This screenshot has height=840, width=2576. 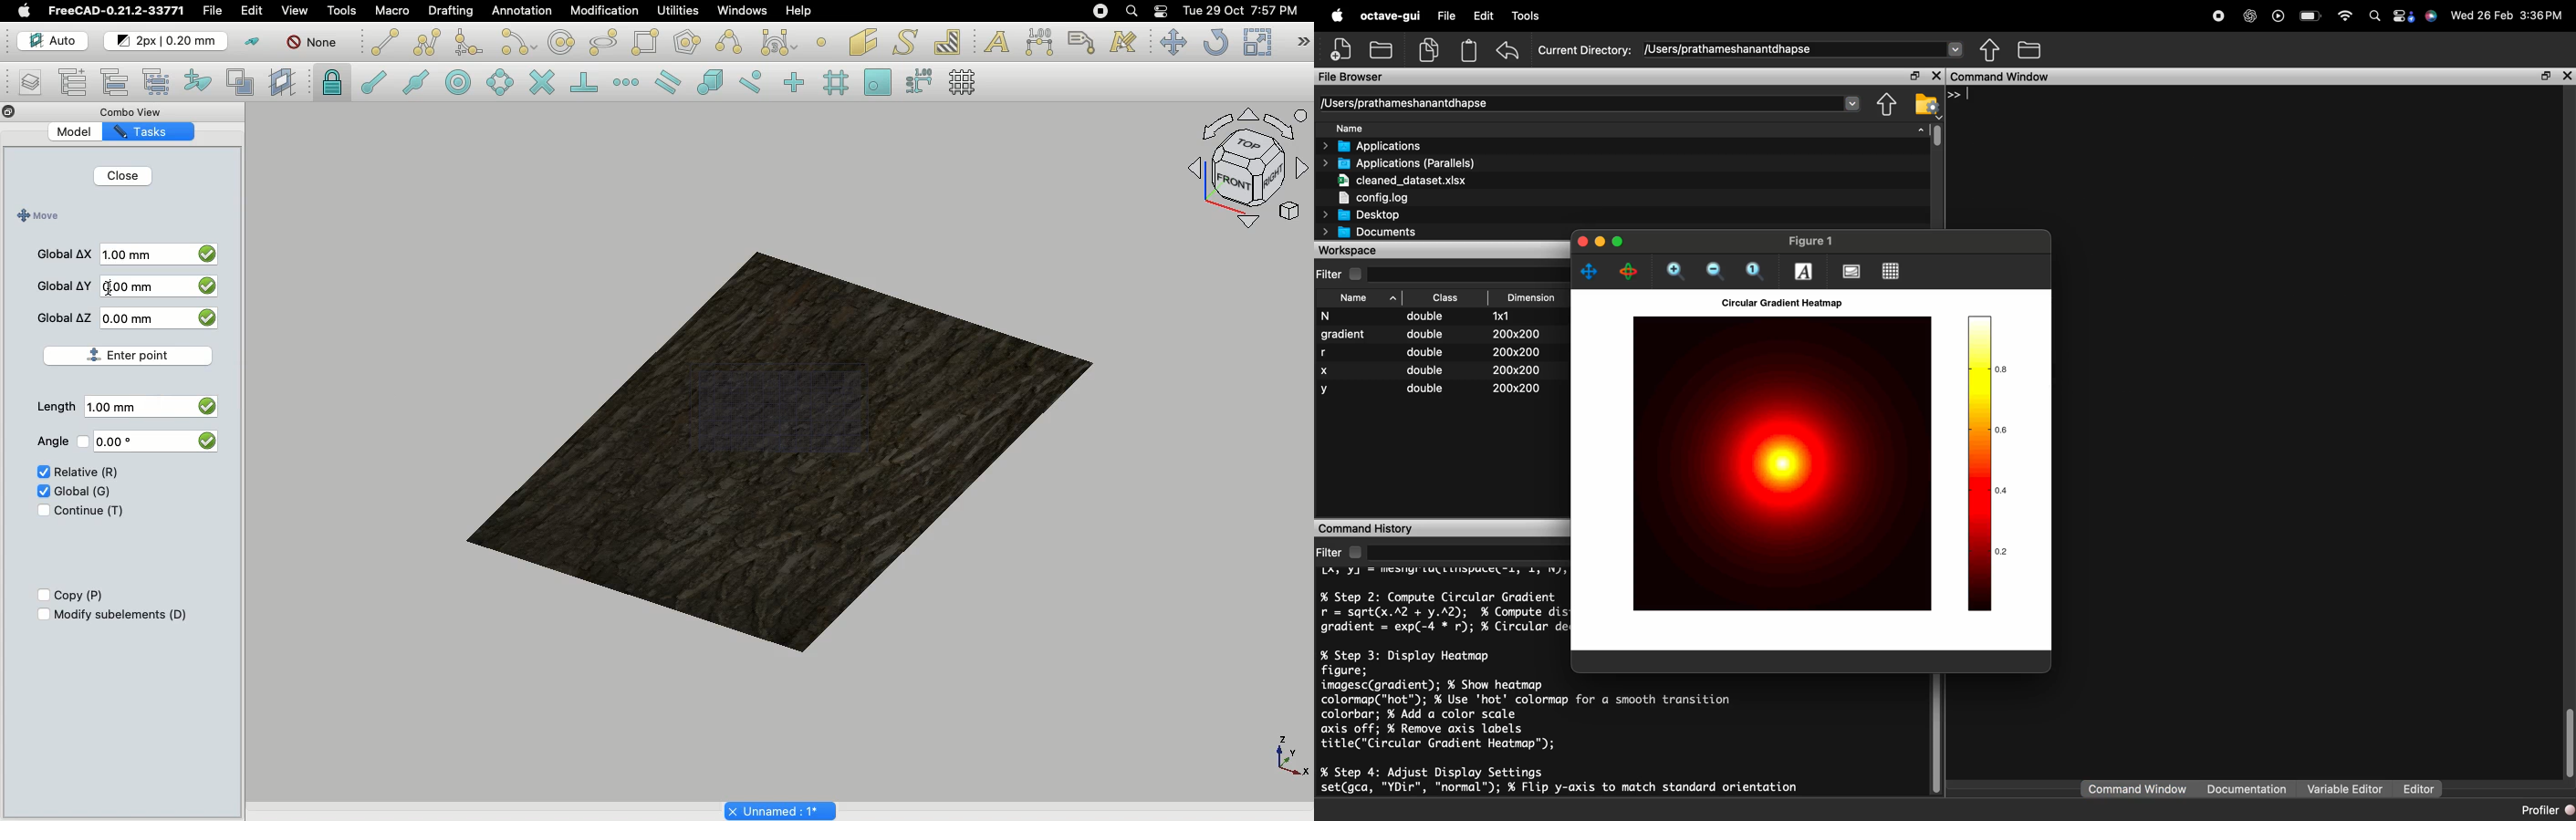 What do you see at coordinates (1131, 11) in the screenshot?
I see `Search` at bounding box center [1131, 11].